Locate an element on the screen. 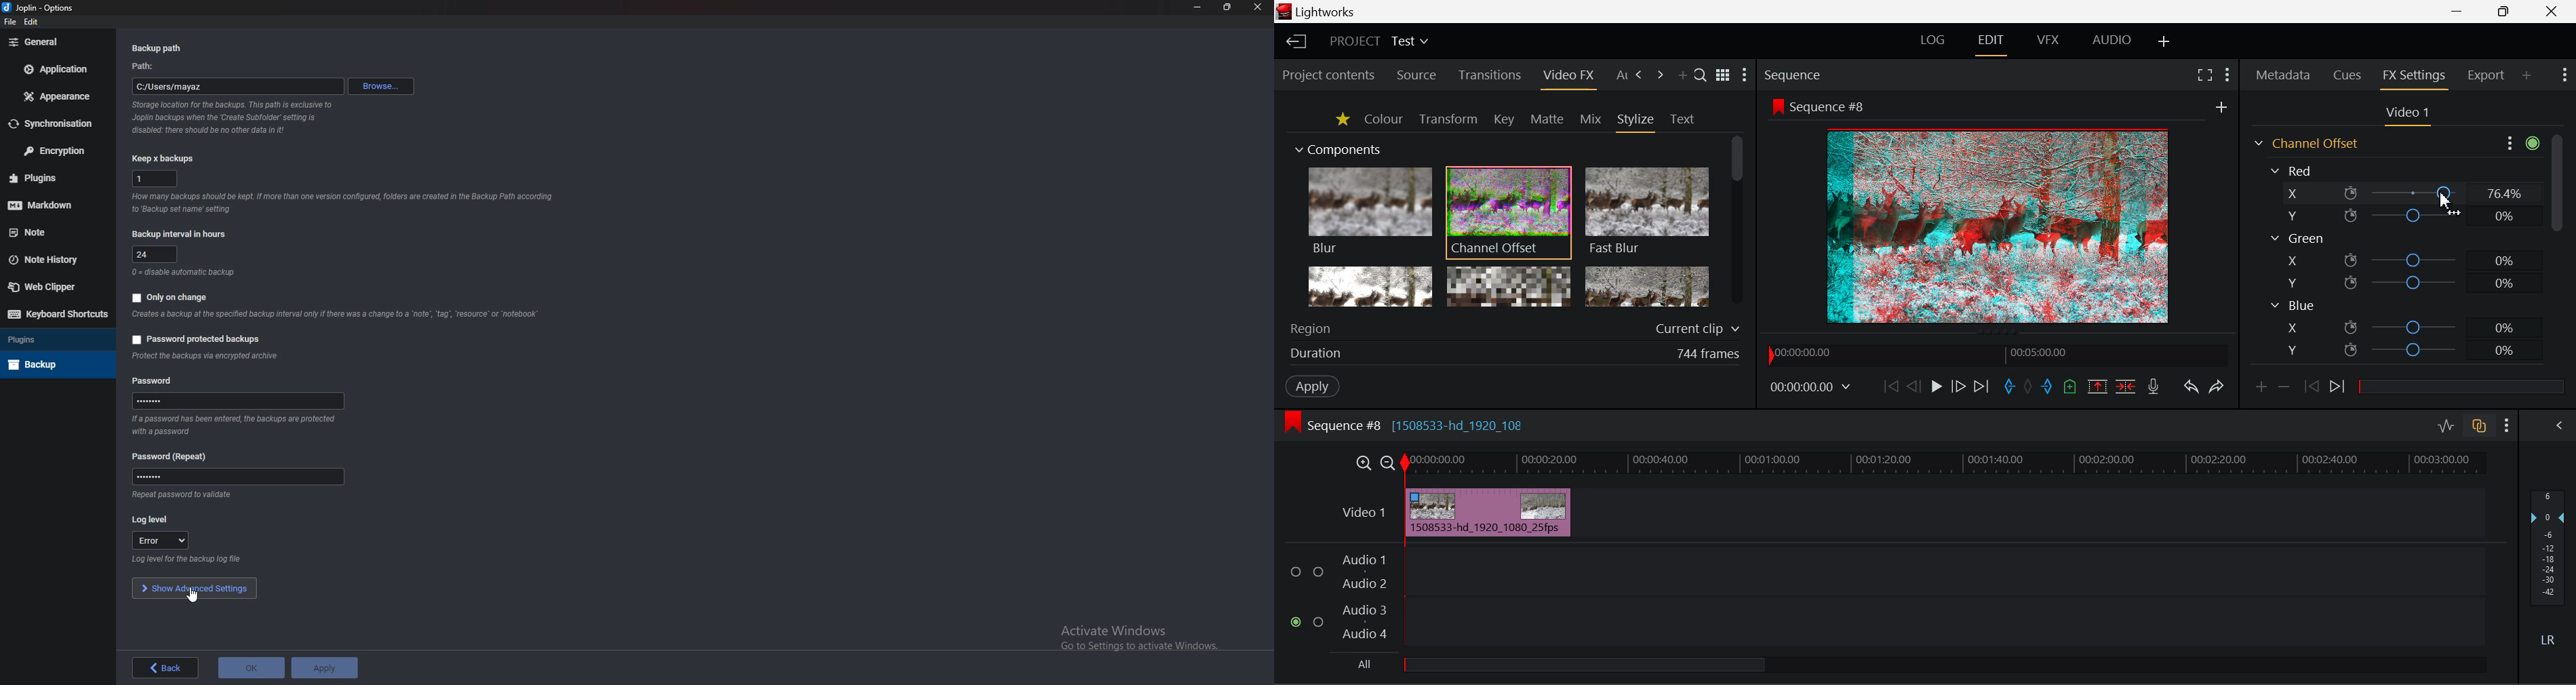  [1508533-hd_1920_108 is located at coordinates (1463, 424).